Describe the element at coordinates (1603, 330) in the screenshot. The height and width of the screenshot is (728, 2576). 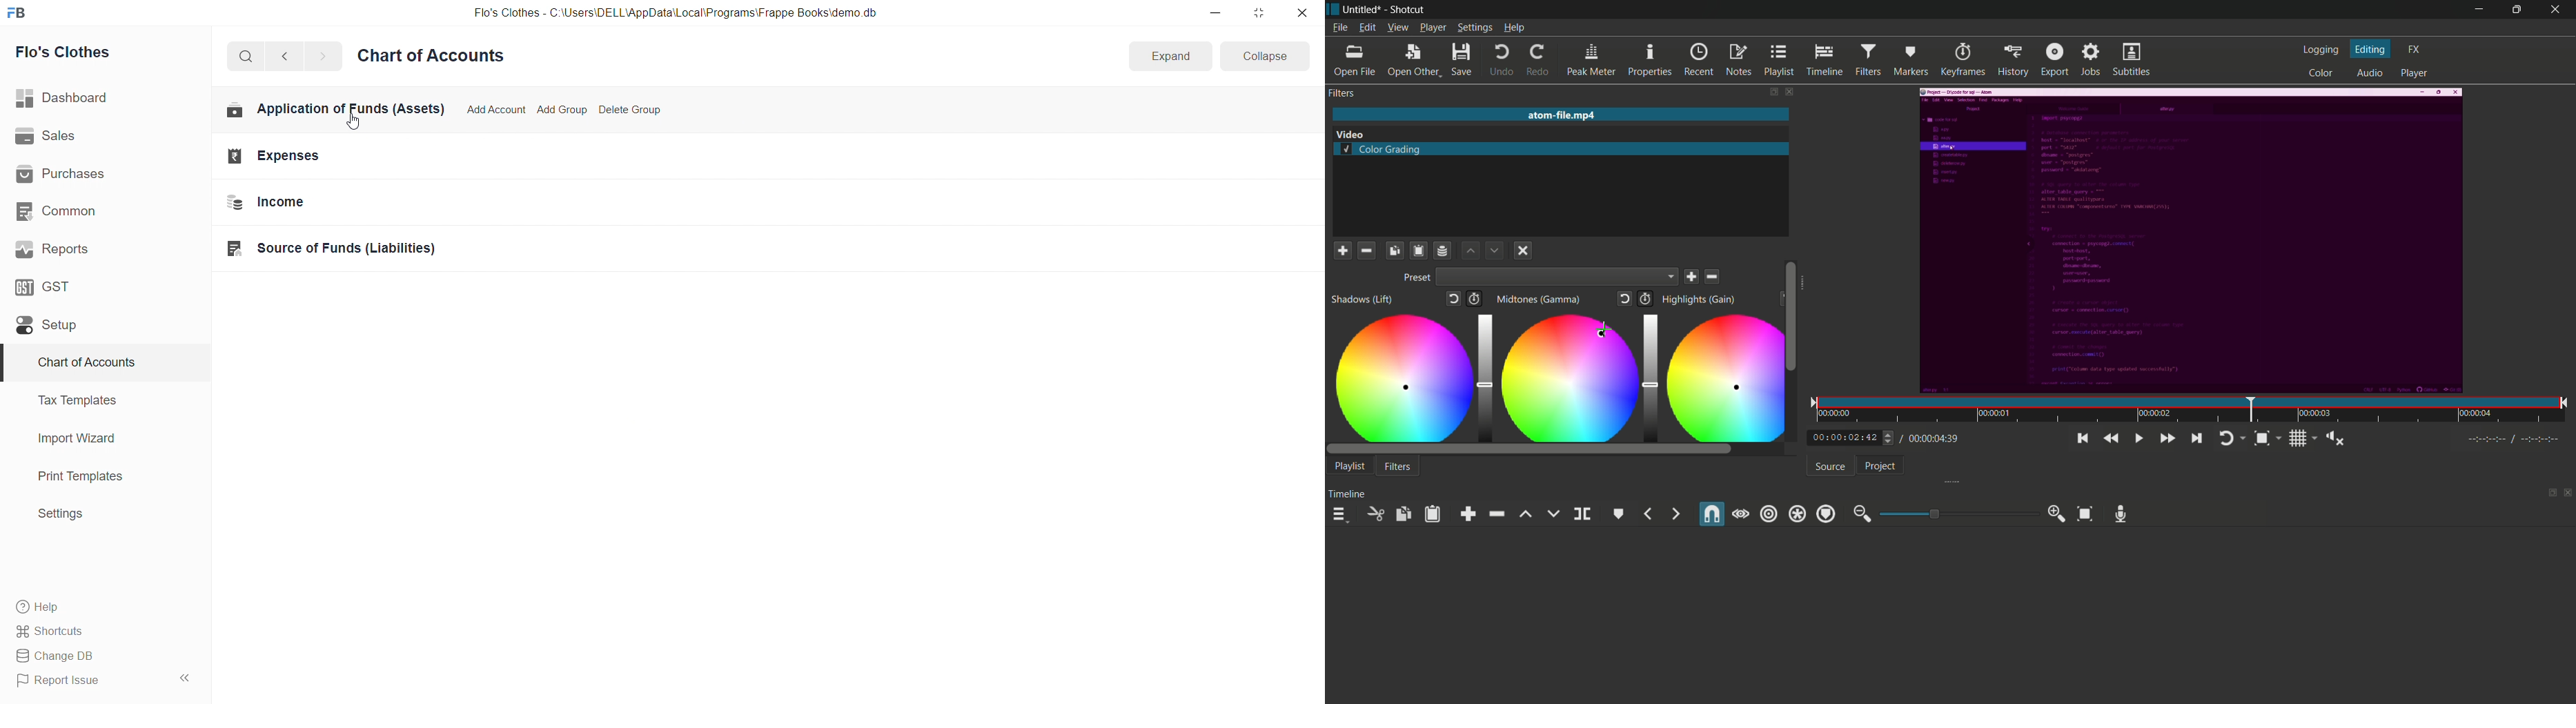
I see `cursor` at that location.